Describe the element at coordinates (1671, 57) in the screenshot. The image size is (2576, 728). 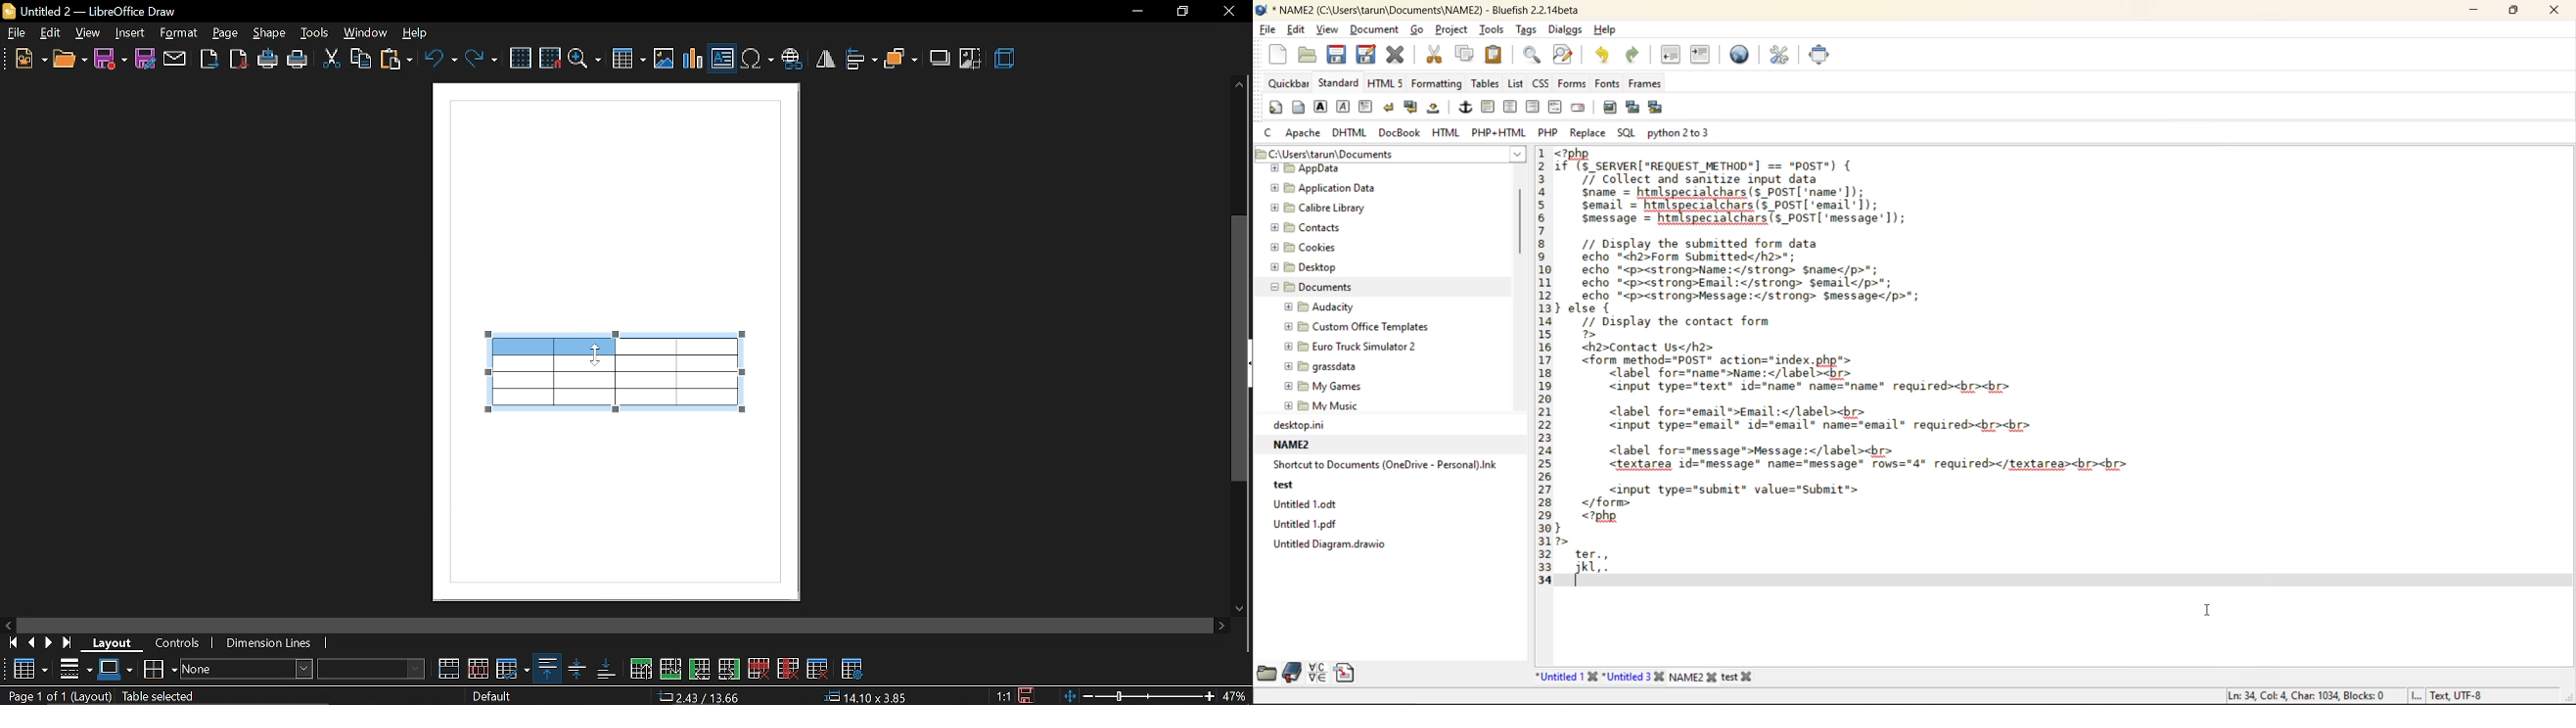
I see `unindent` at that location.